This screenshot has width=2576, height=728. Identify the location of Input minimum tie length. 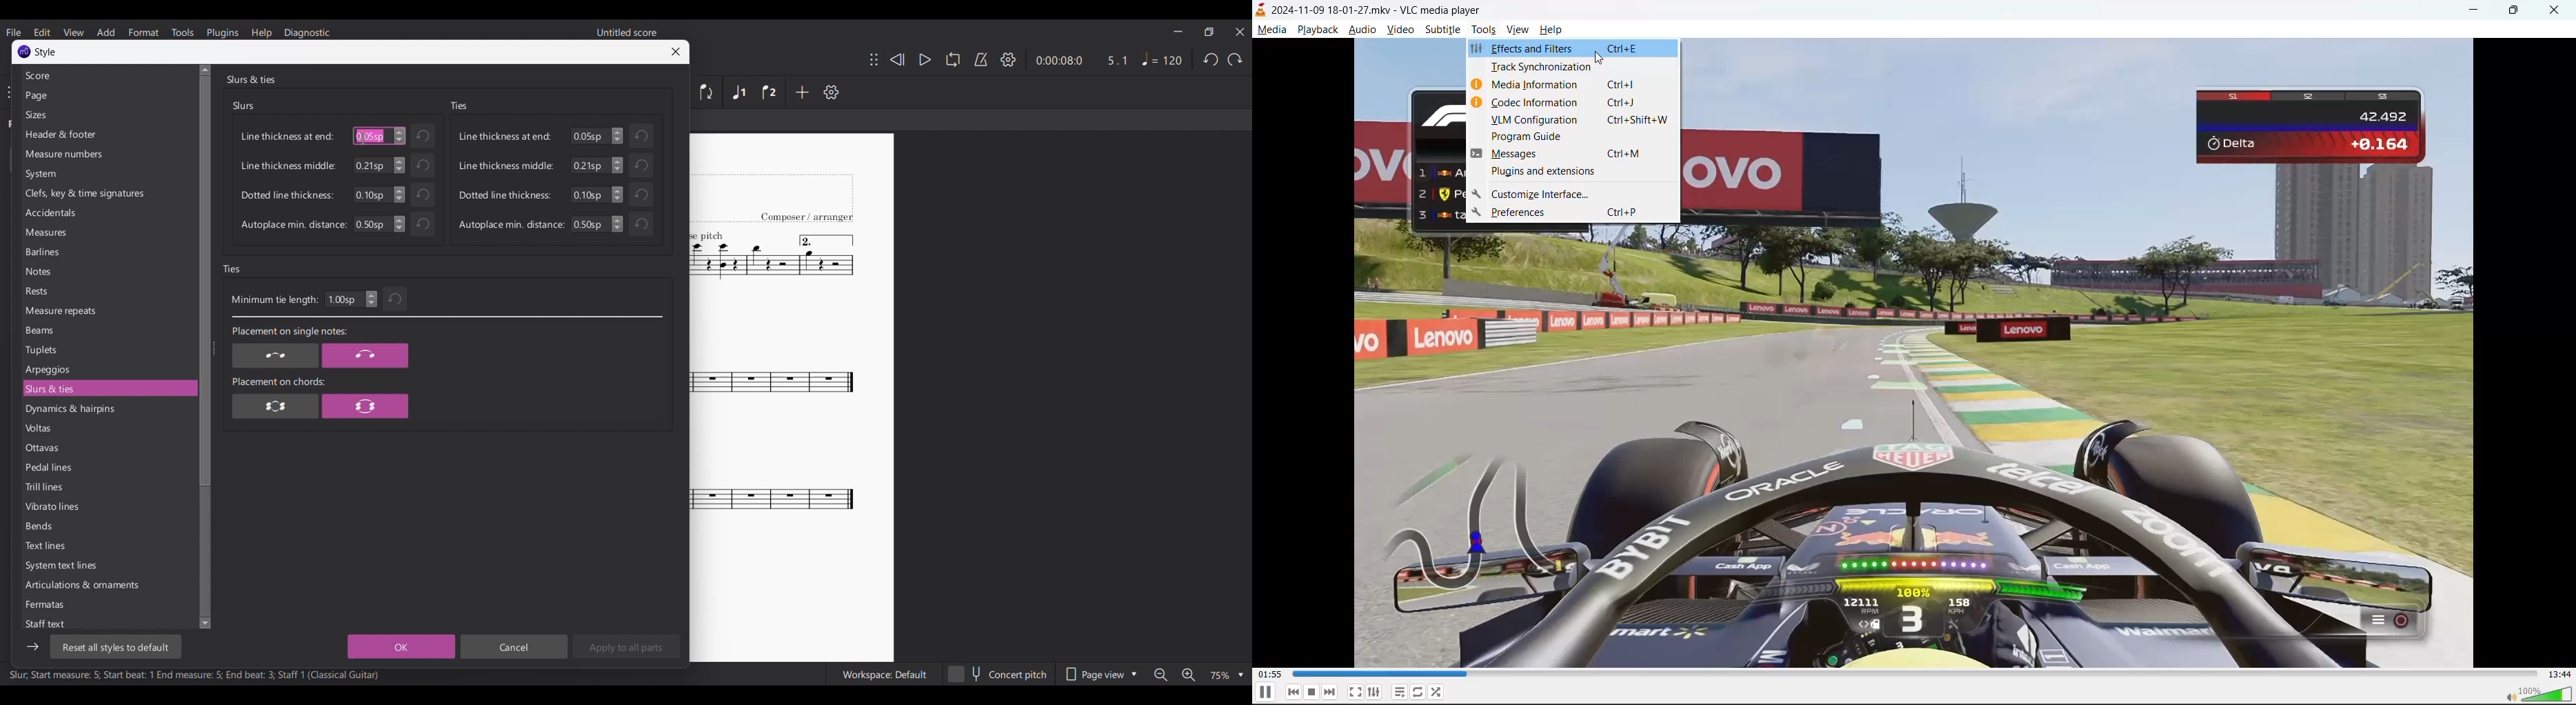
(344, 299).